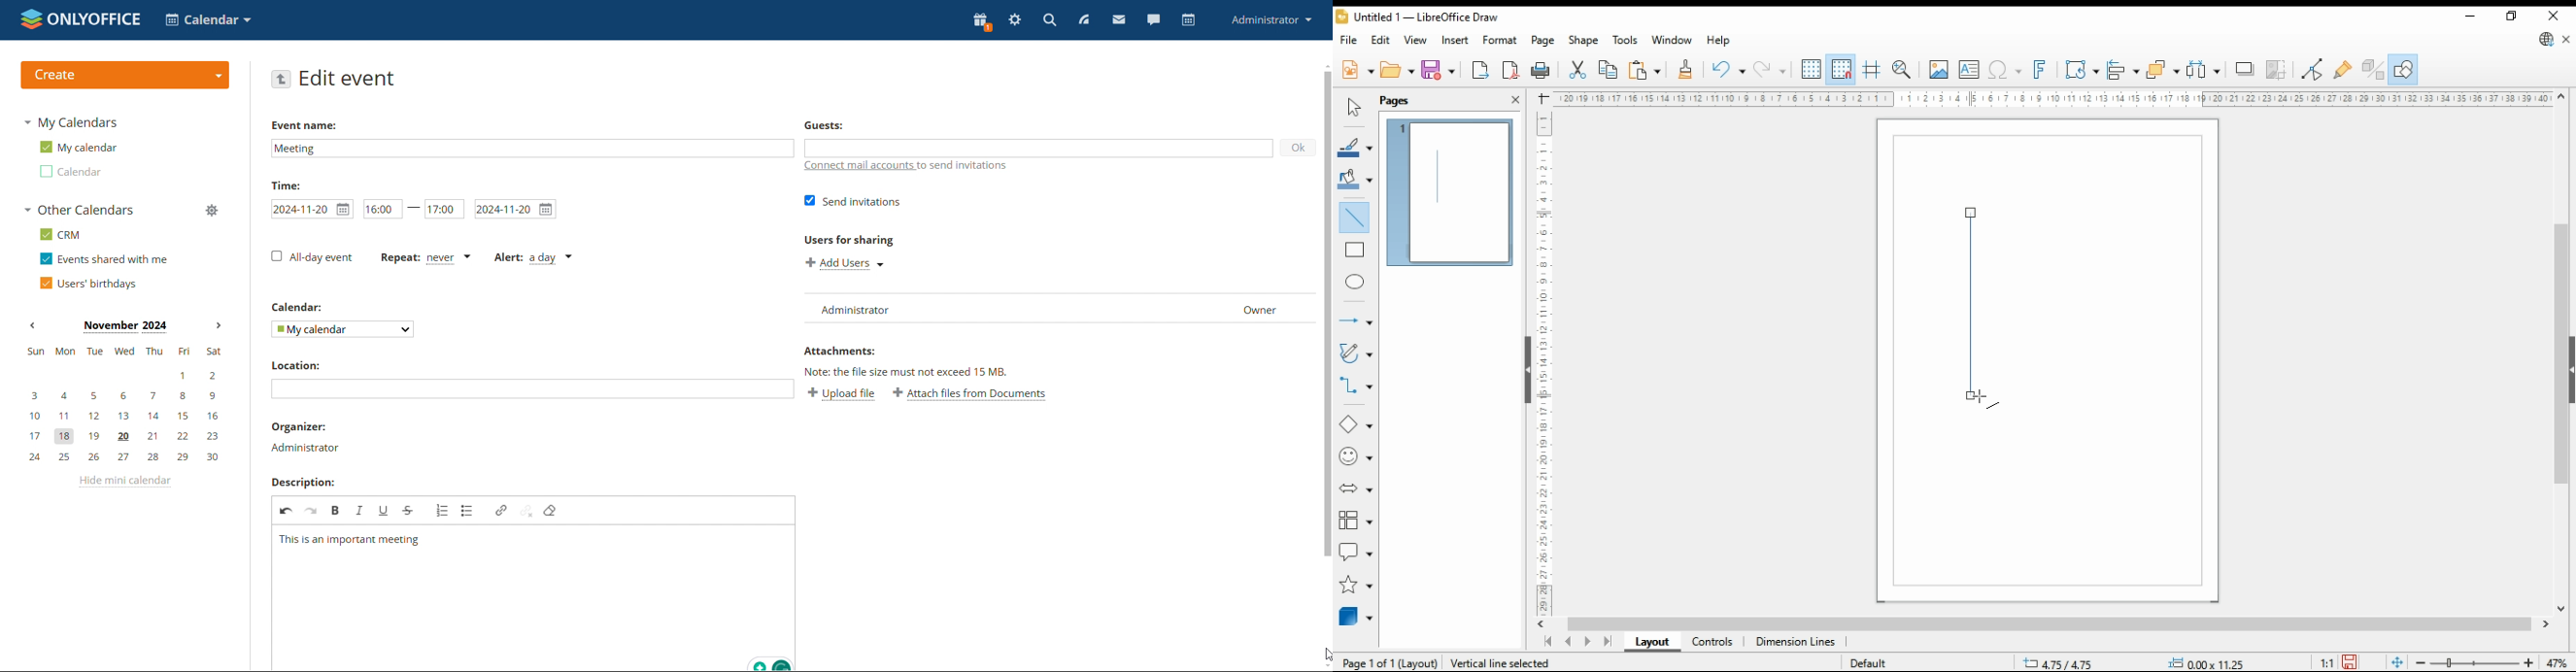  What do you see at coordinates (2470, 17) in the screenshot?
I see `minimize` at bounding box center [2470, 17].